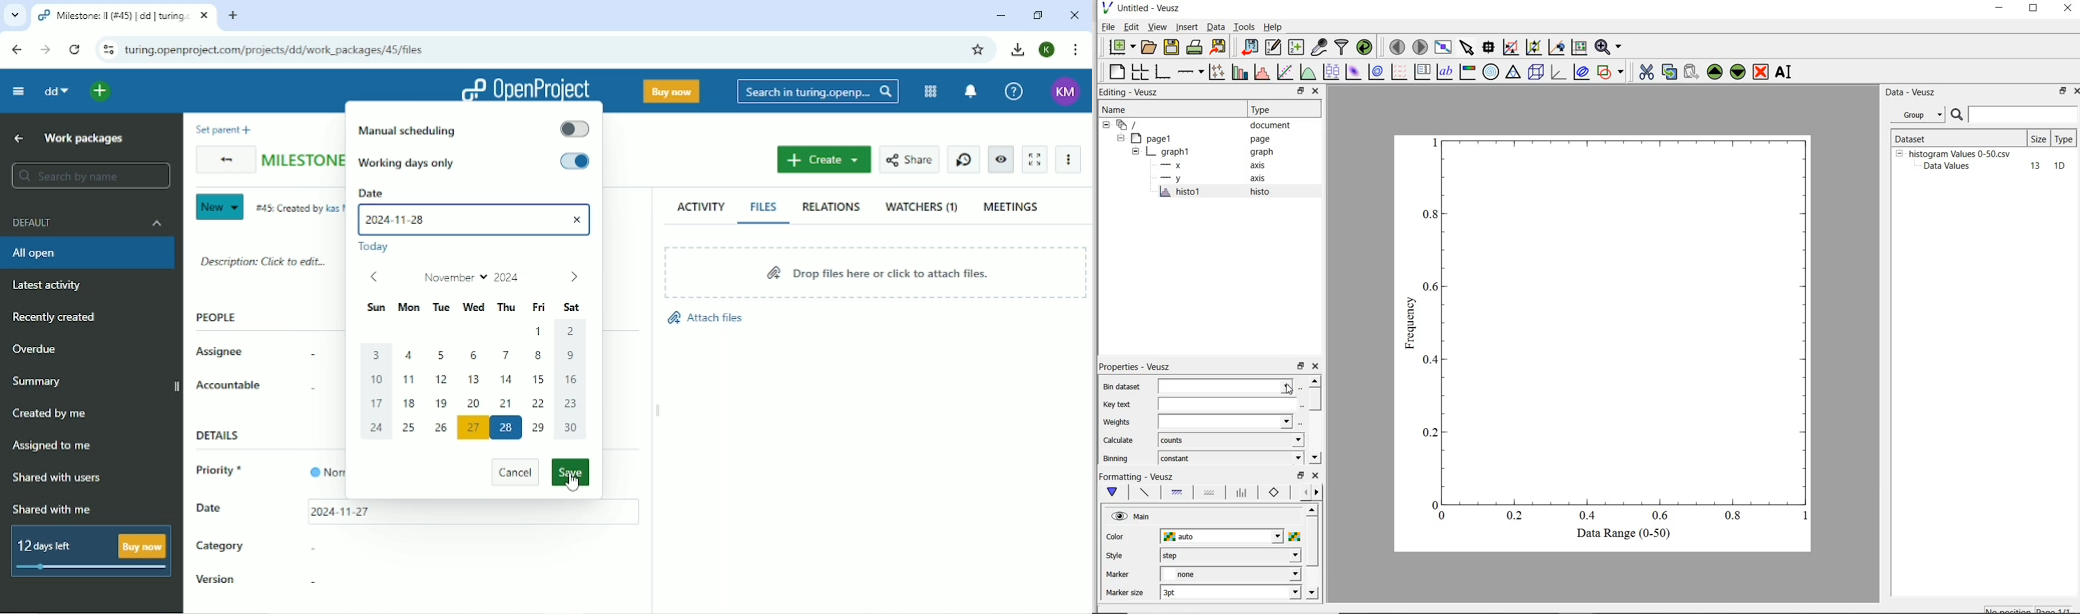 The height and width of the screenshot is (616, 2100). I want to click on Save, so click(571, 472).